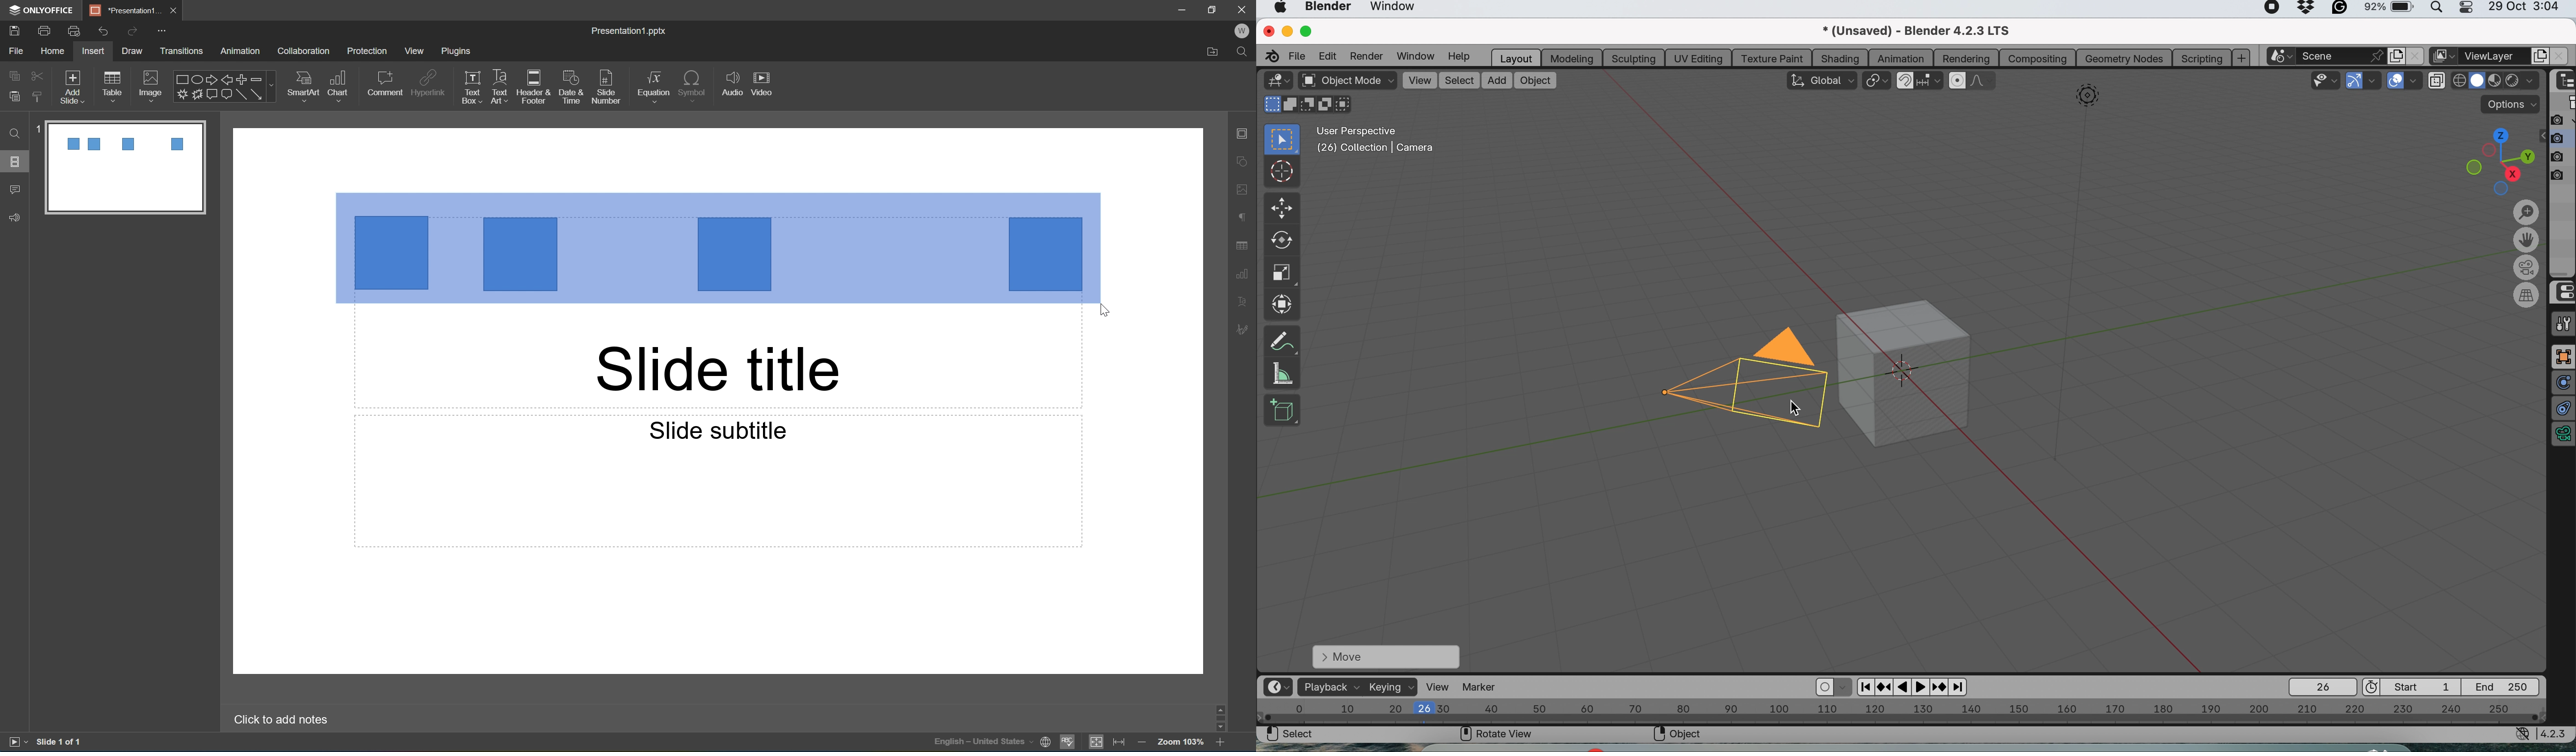  I want to click on camera selected, so click(1744, 377).